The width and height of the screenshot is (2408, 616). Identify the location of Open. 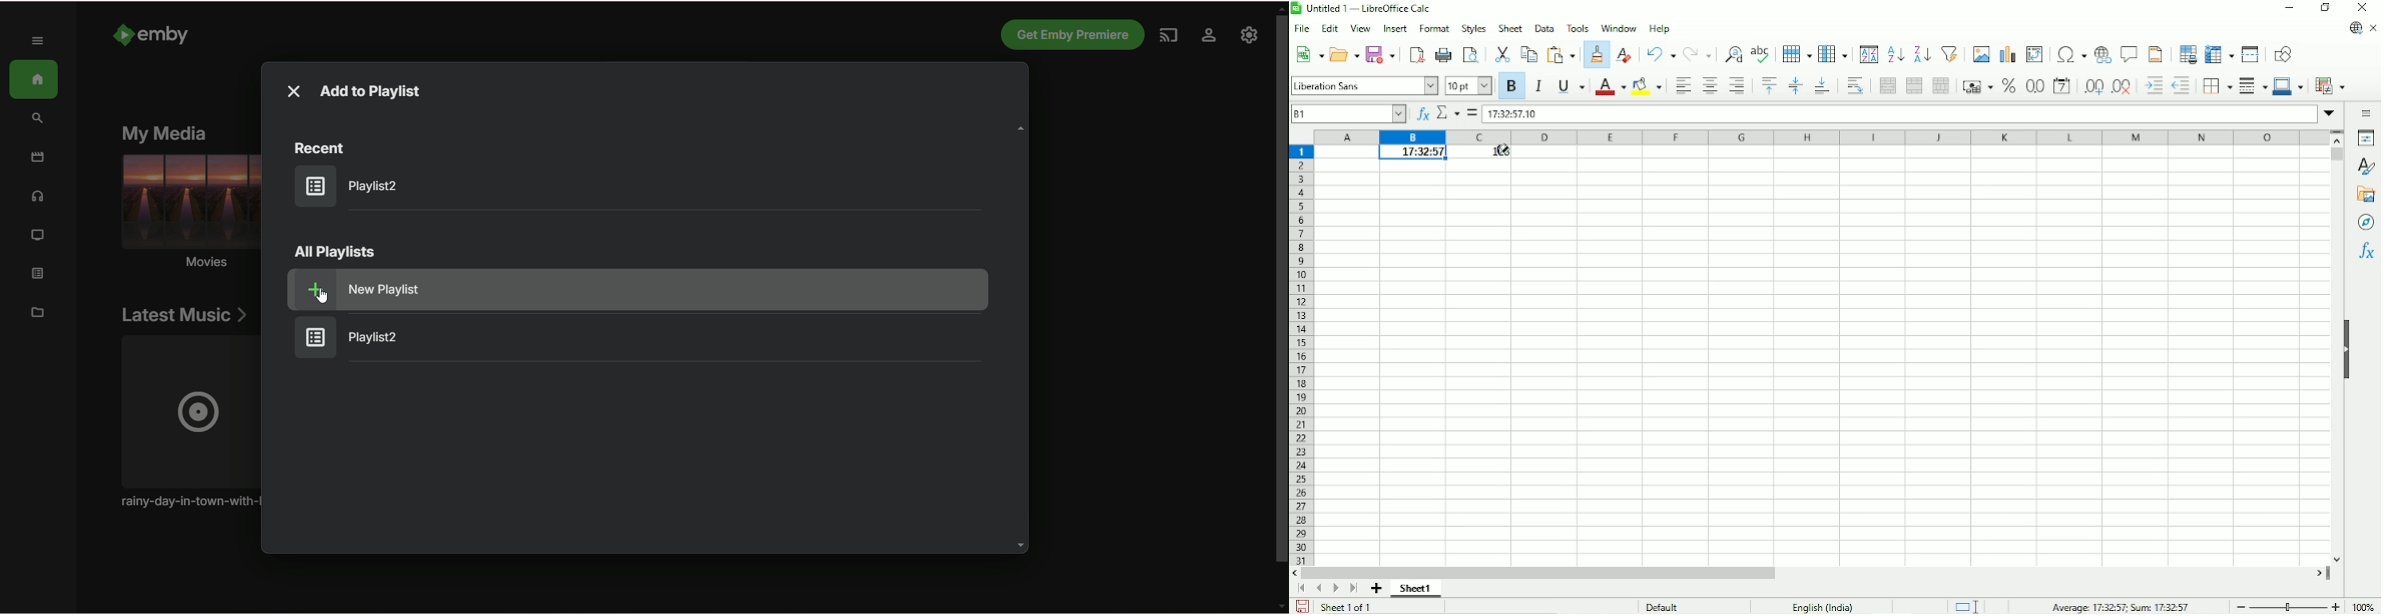
(1344, 54).